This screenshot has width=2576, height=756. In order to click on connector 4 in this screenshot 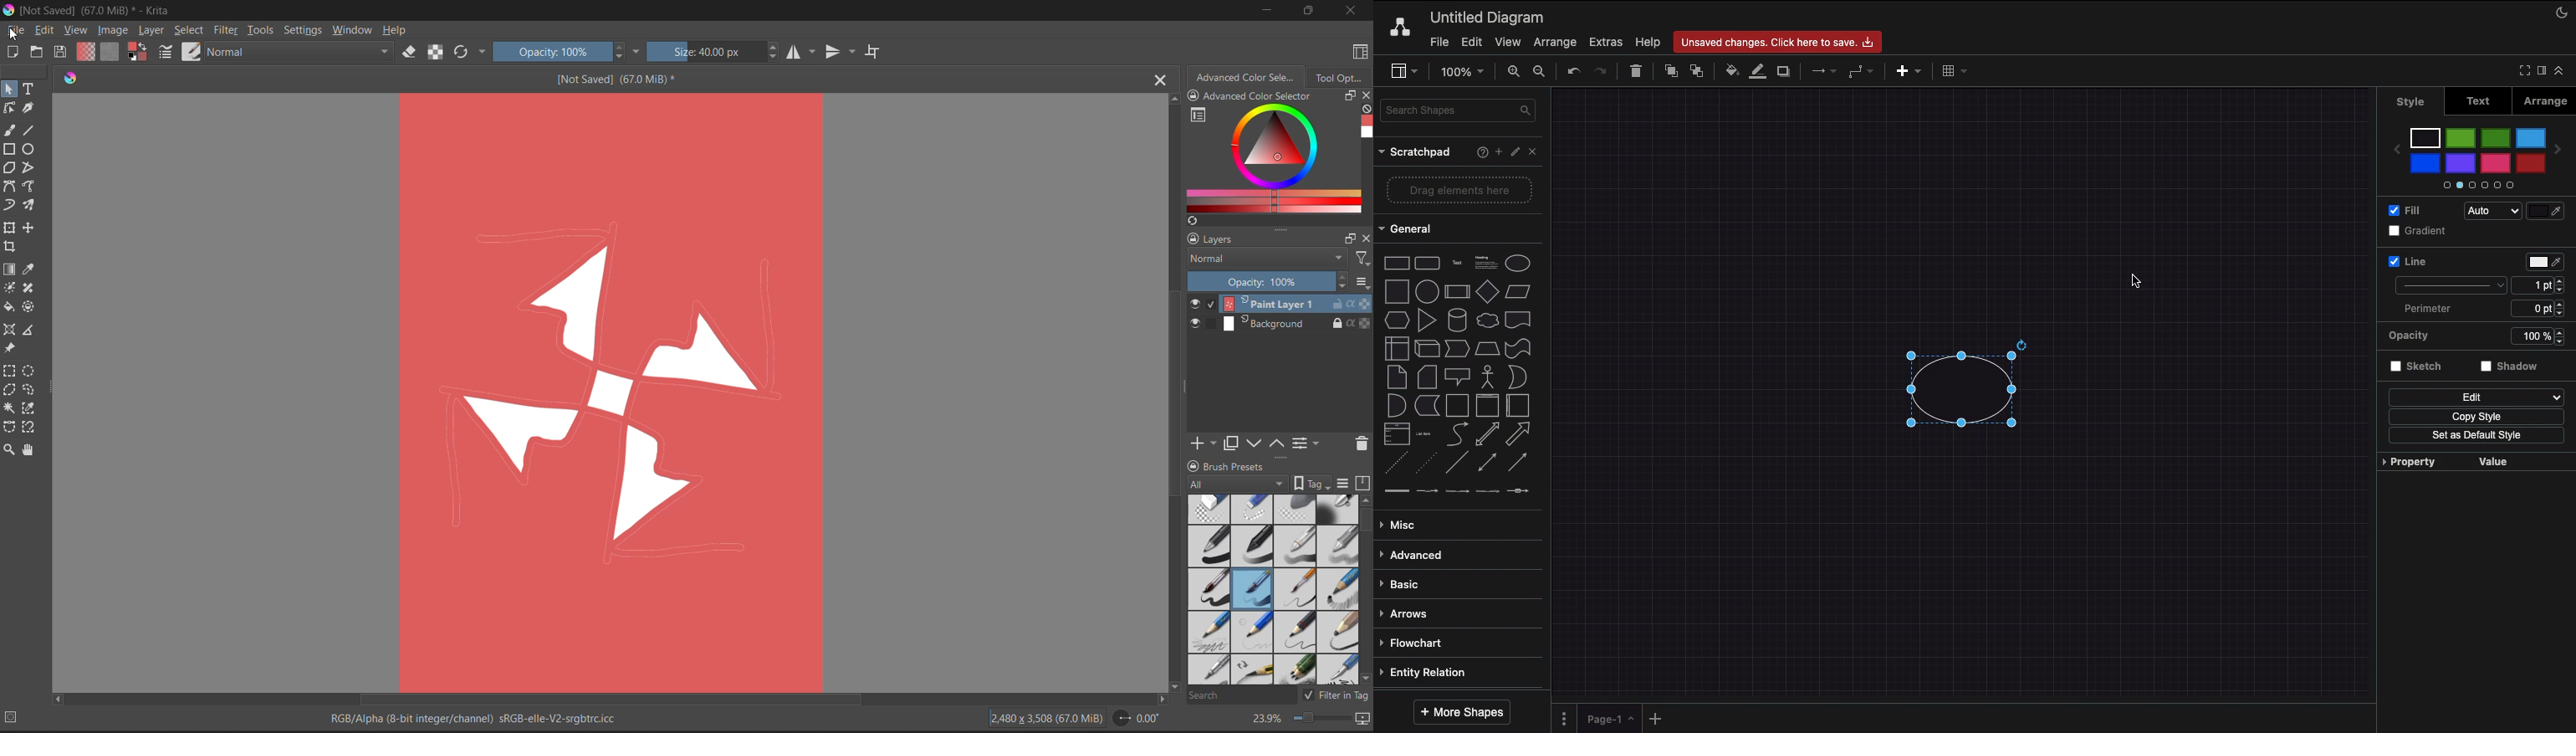, I will do `click(1489, 490)`.